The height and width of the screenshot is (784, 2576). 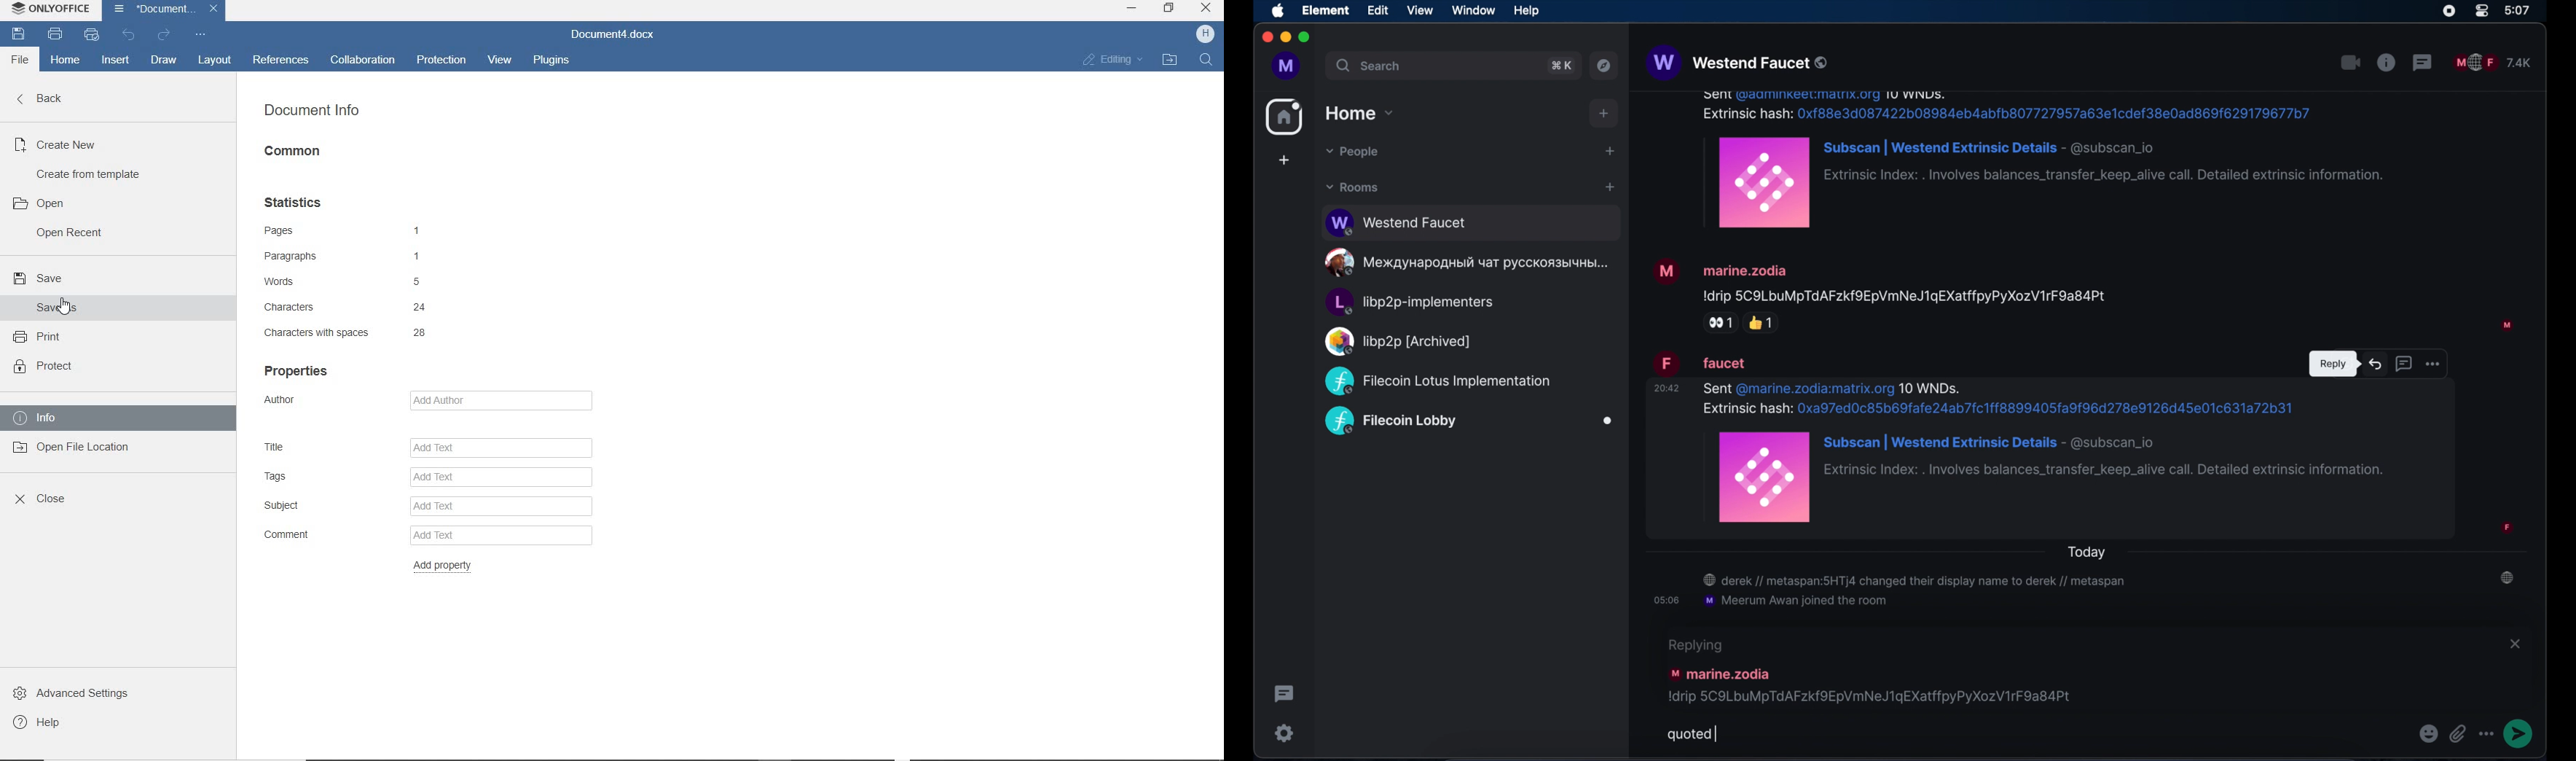 I want to click on start chat, so click(x=1609, y=151).